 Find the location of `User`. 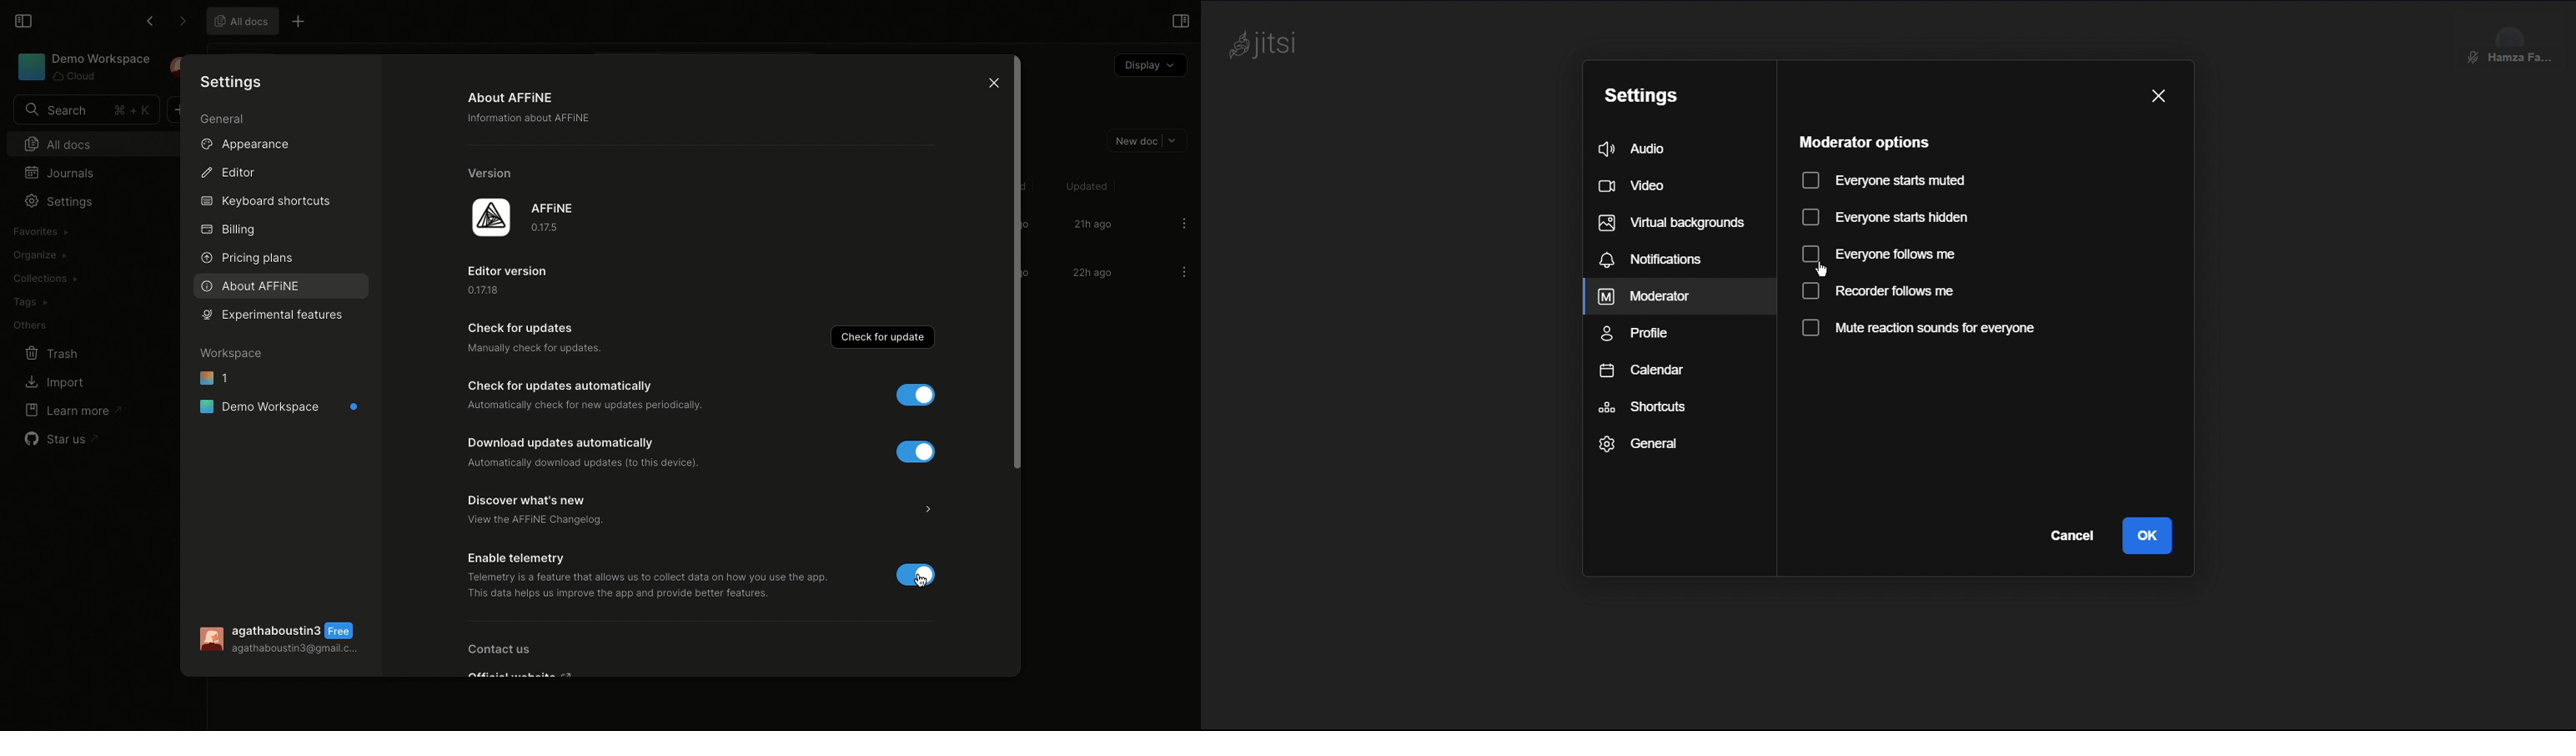

User is located at coordinates (284, 640).